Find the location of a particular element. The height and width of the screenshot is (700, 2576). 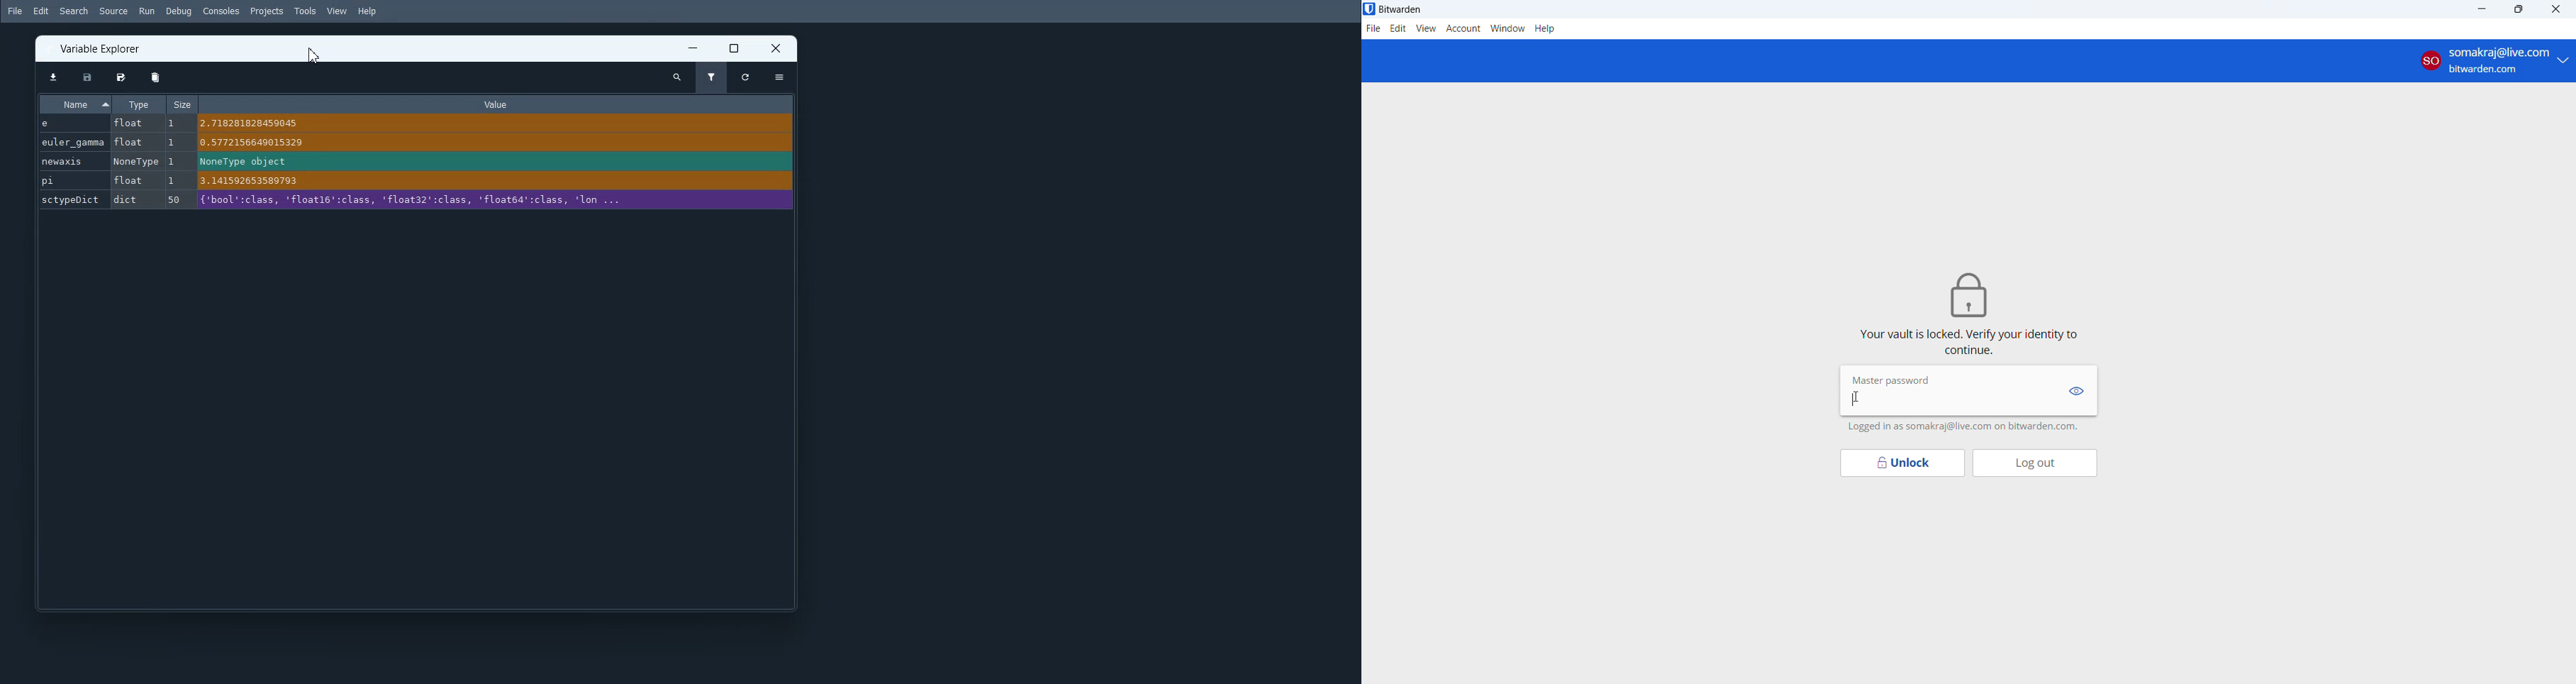

Minimize is located at coordinates (693, 48).